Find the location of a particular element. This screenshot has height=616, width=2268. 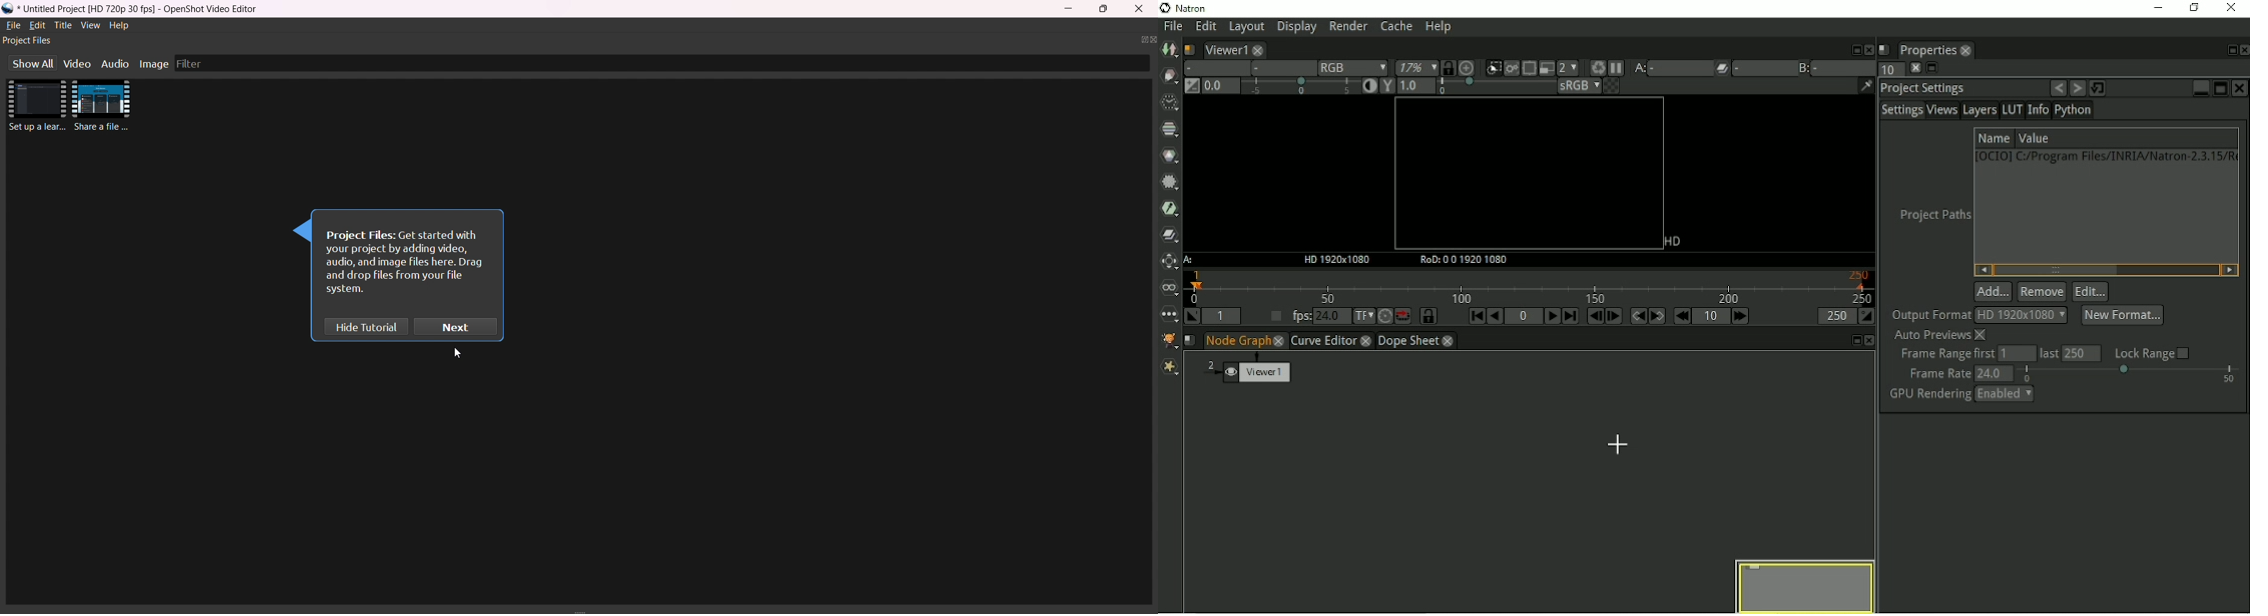

hide tutorial is located at coordinates (364, 326).